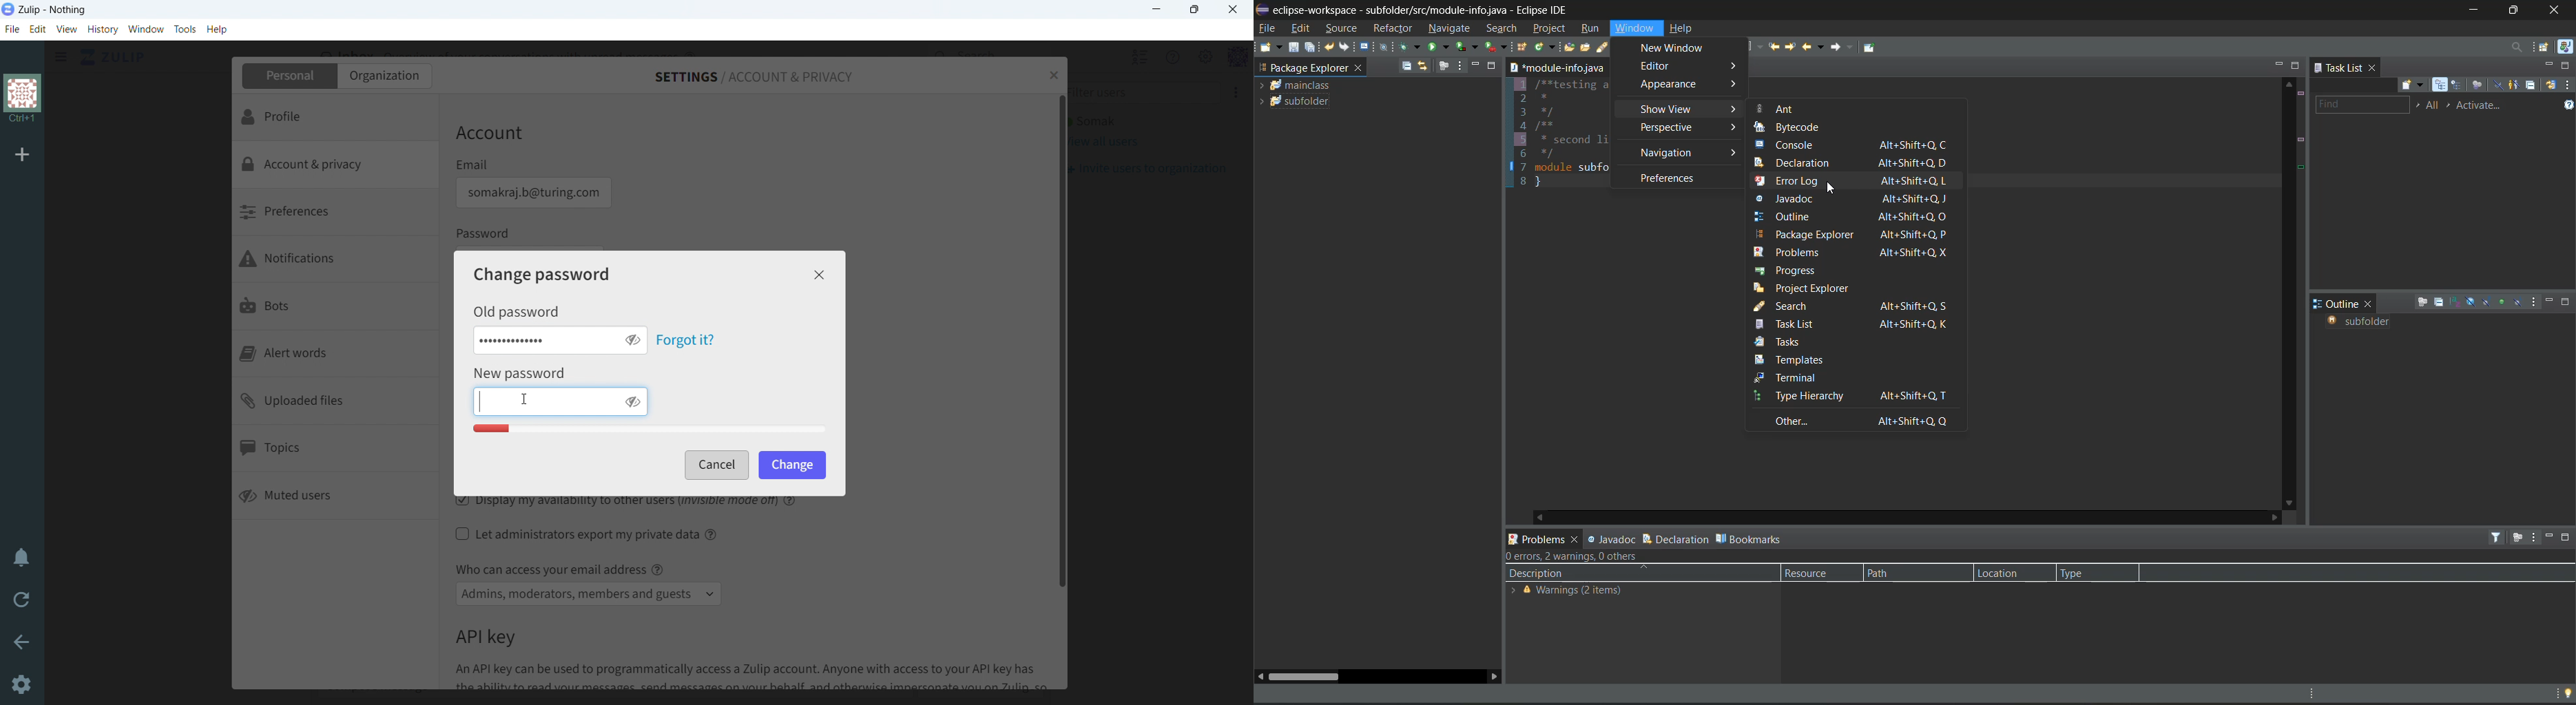  Describe the element at coordinates (485, 233) in the screenshot. I see `Password` at that location.